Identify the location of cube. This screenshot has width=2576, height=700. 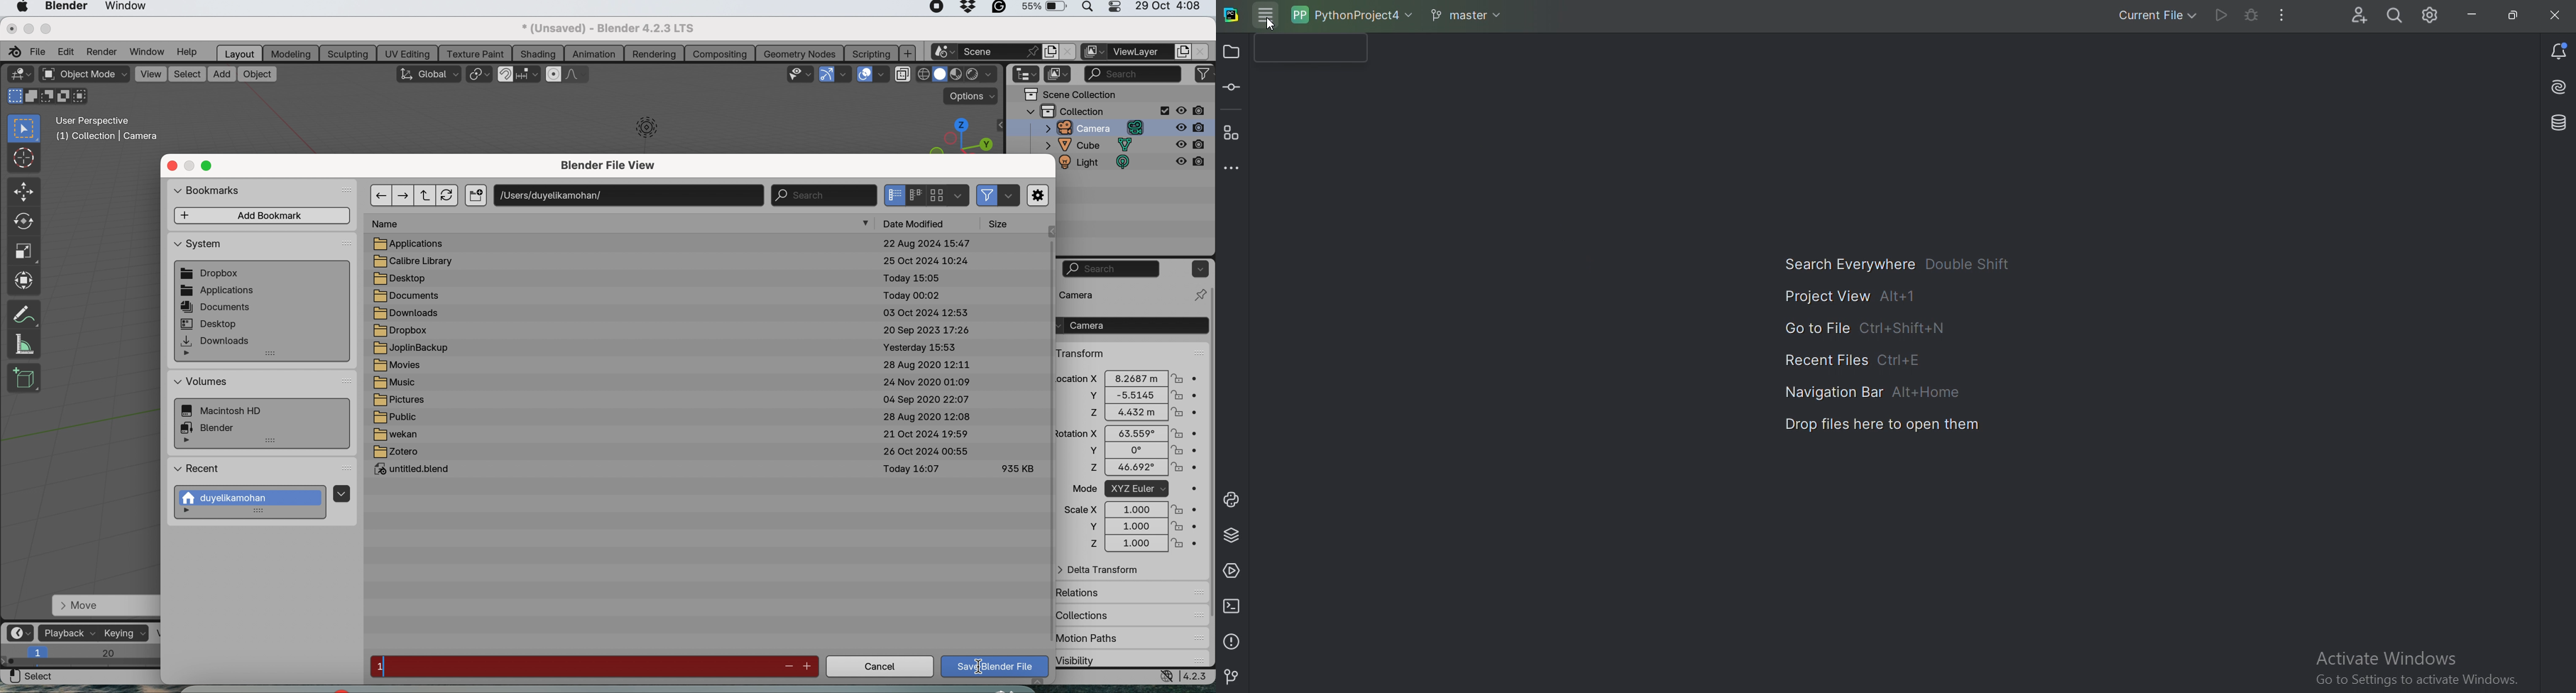
(1090, 145).